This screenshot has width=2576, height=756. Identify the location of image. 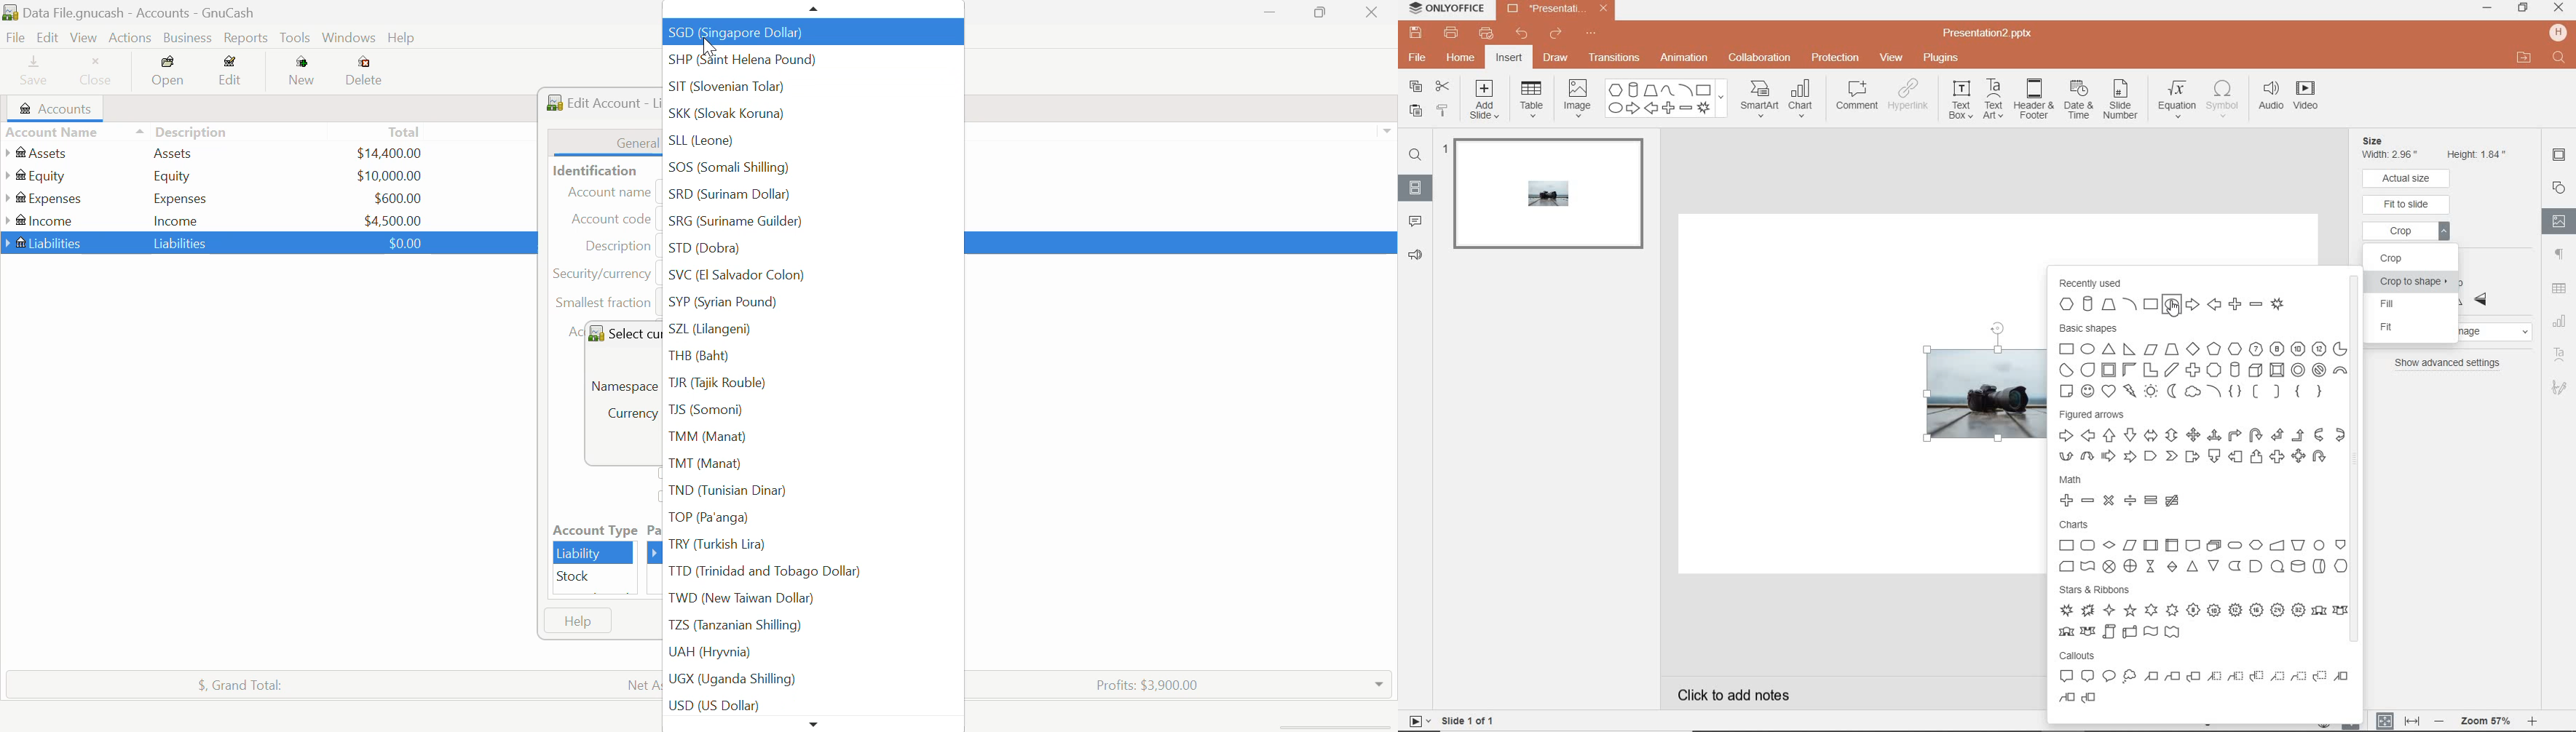
(1577, 97).